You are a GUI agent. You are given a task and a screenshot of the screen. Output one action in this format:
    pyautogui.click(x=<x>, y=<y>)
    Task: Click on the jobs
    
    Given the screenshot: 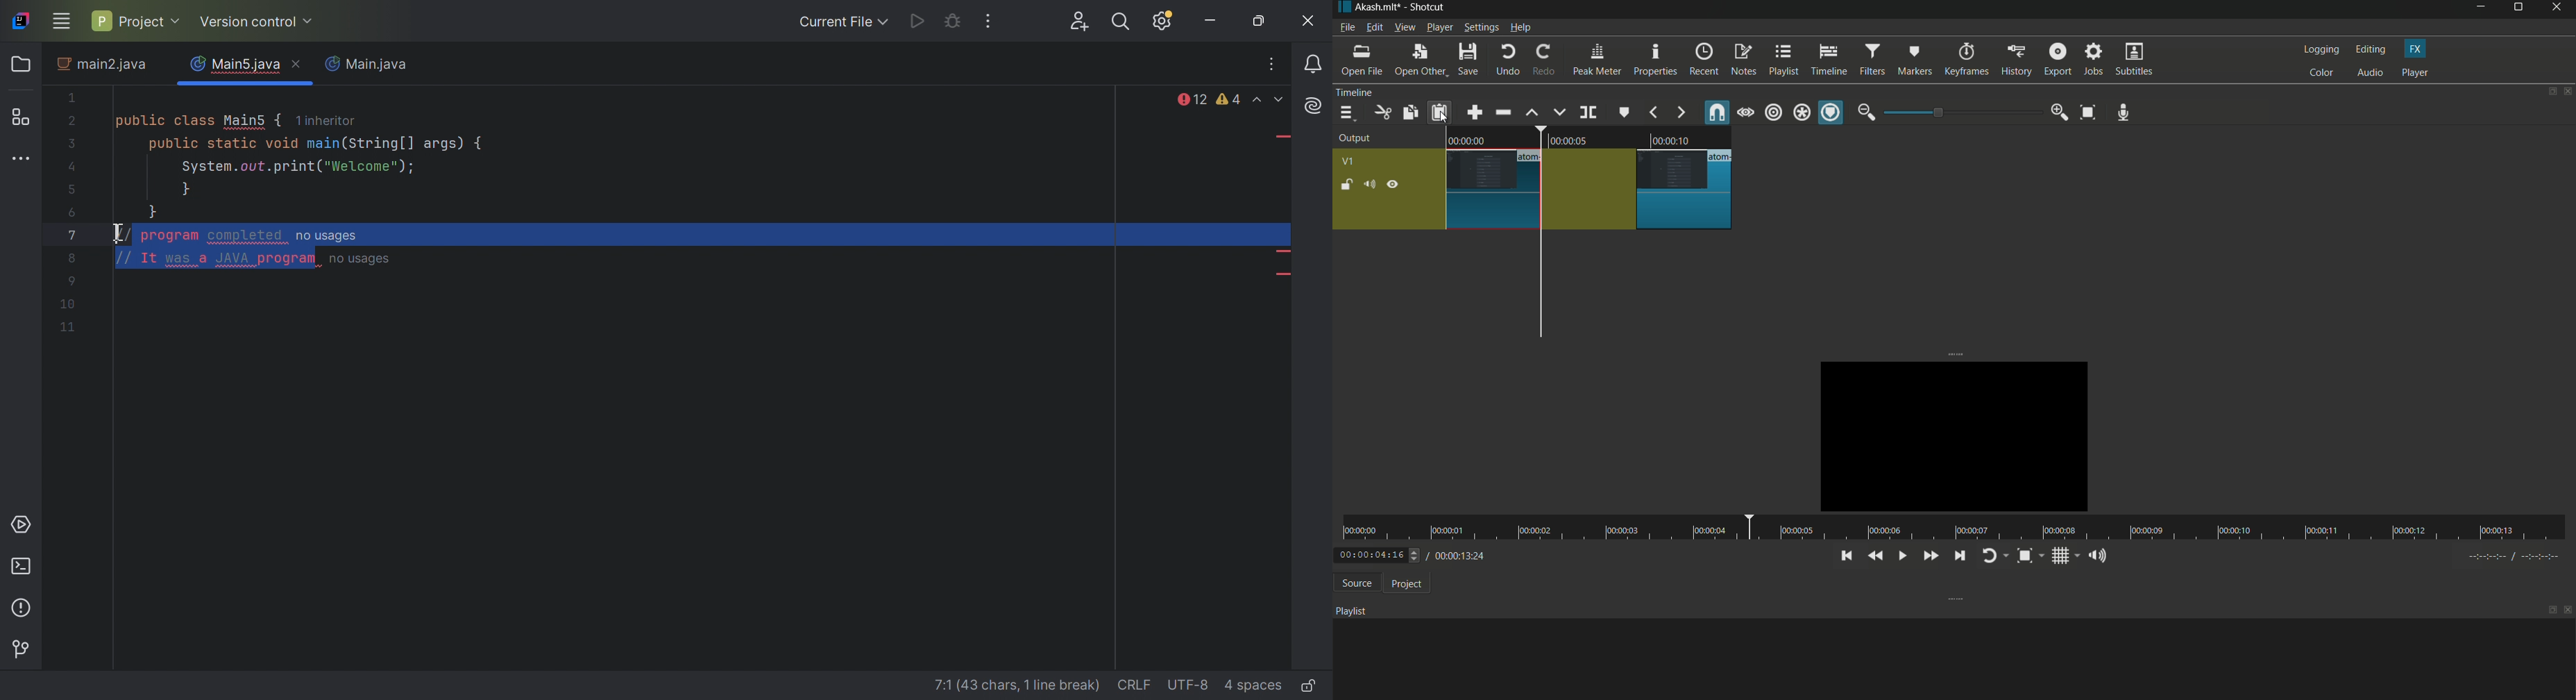 What is the action you would take?
    pyautogui.click(x=2093, y=60)
    